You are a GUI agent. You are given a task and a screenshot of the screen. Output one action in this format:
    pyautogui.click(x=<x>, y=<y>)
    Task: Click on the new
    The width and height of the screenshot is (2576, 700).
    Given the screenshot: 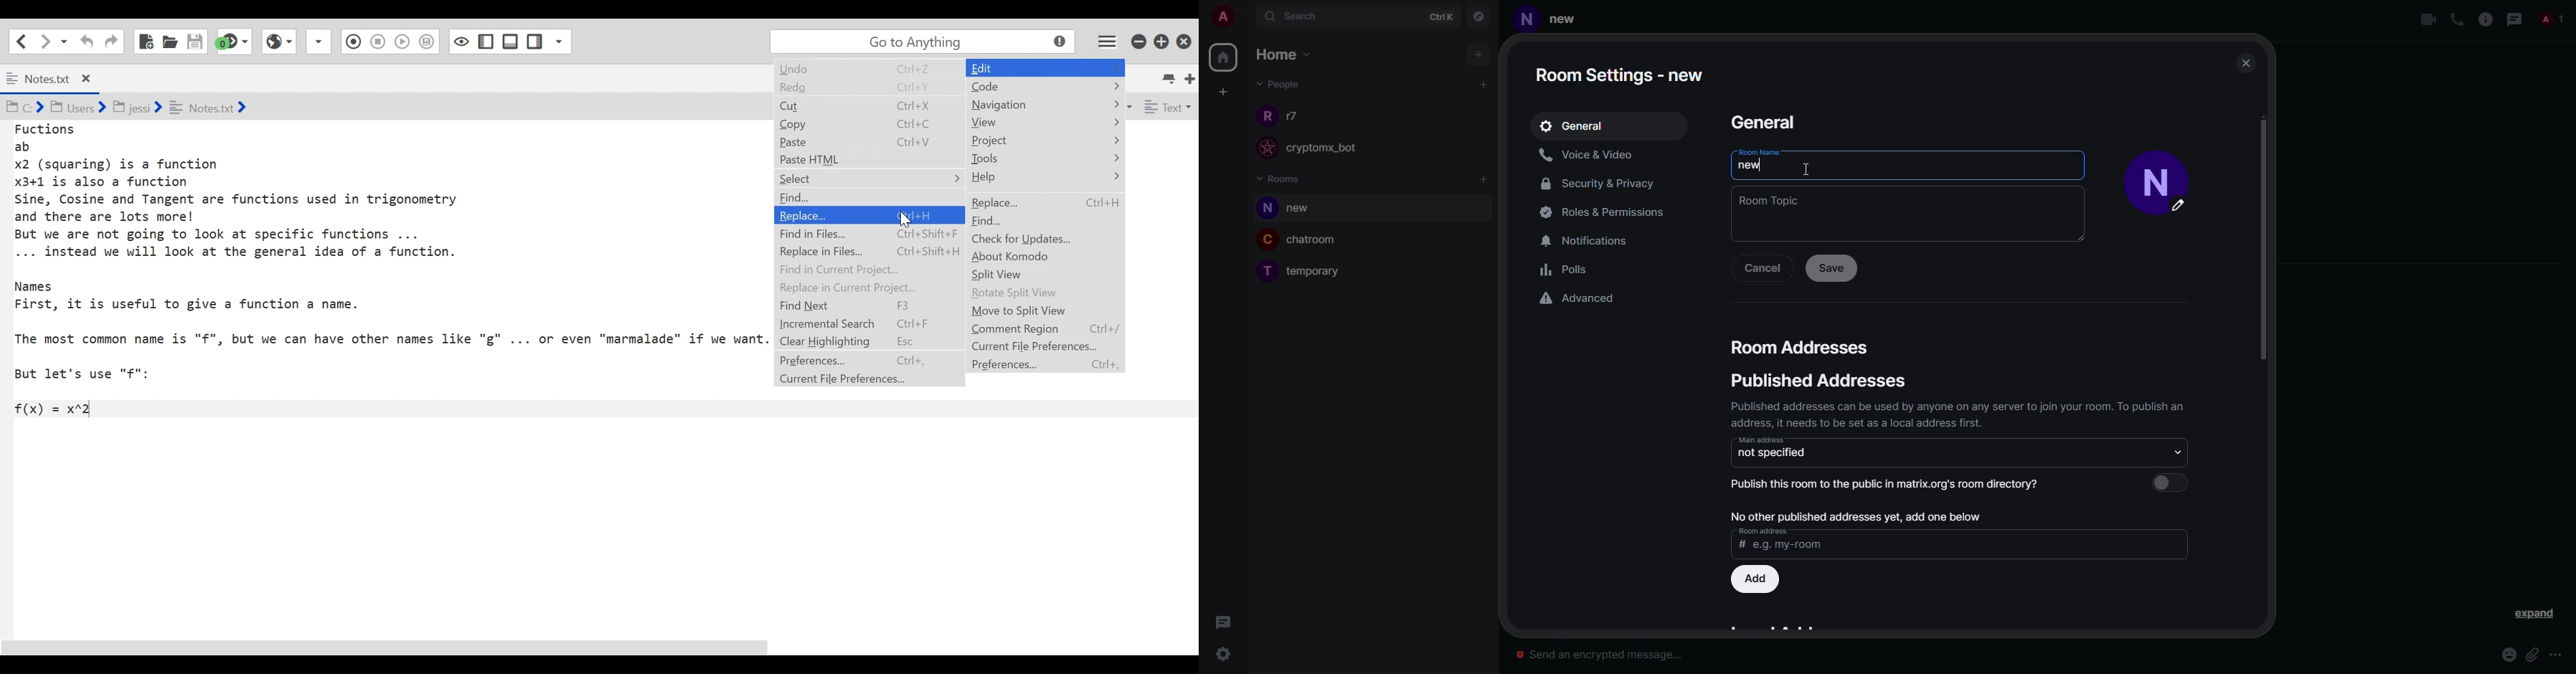 What is the action you would take?
    pyautogui.click(x=1749, y=166)
    